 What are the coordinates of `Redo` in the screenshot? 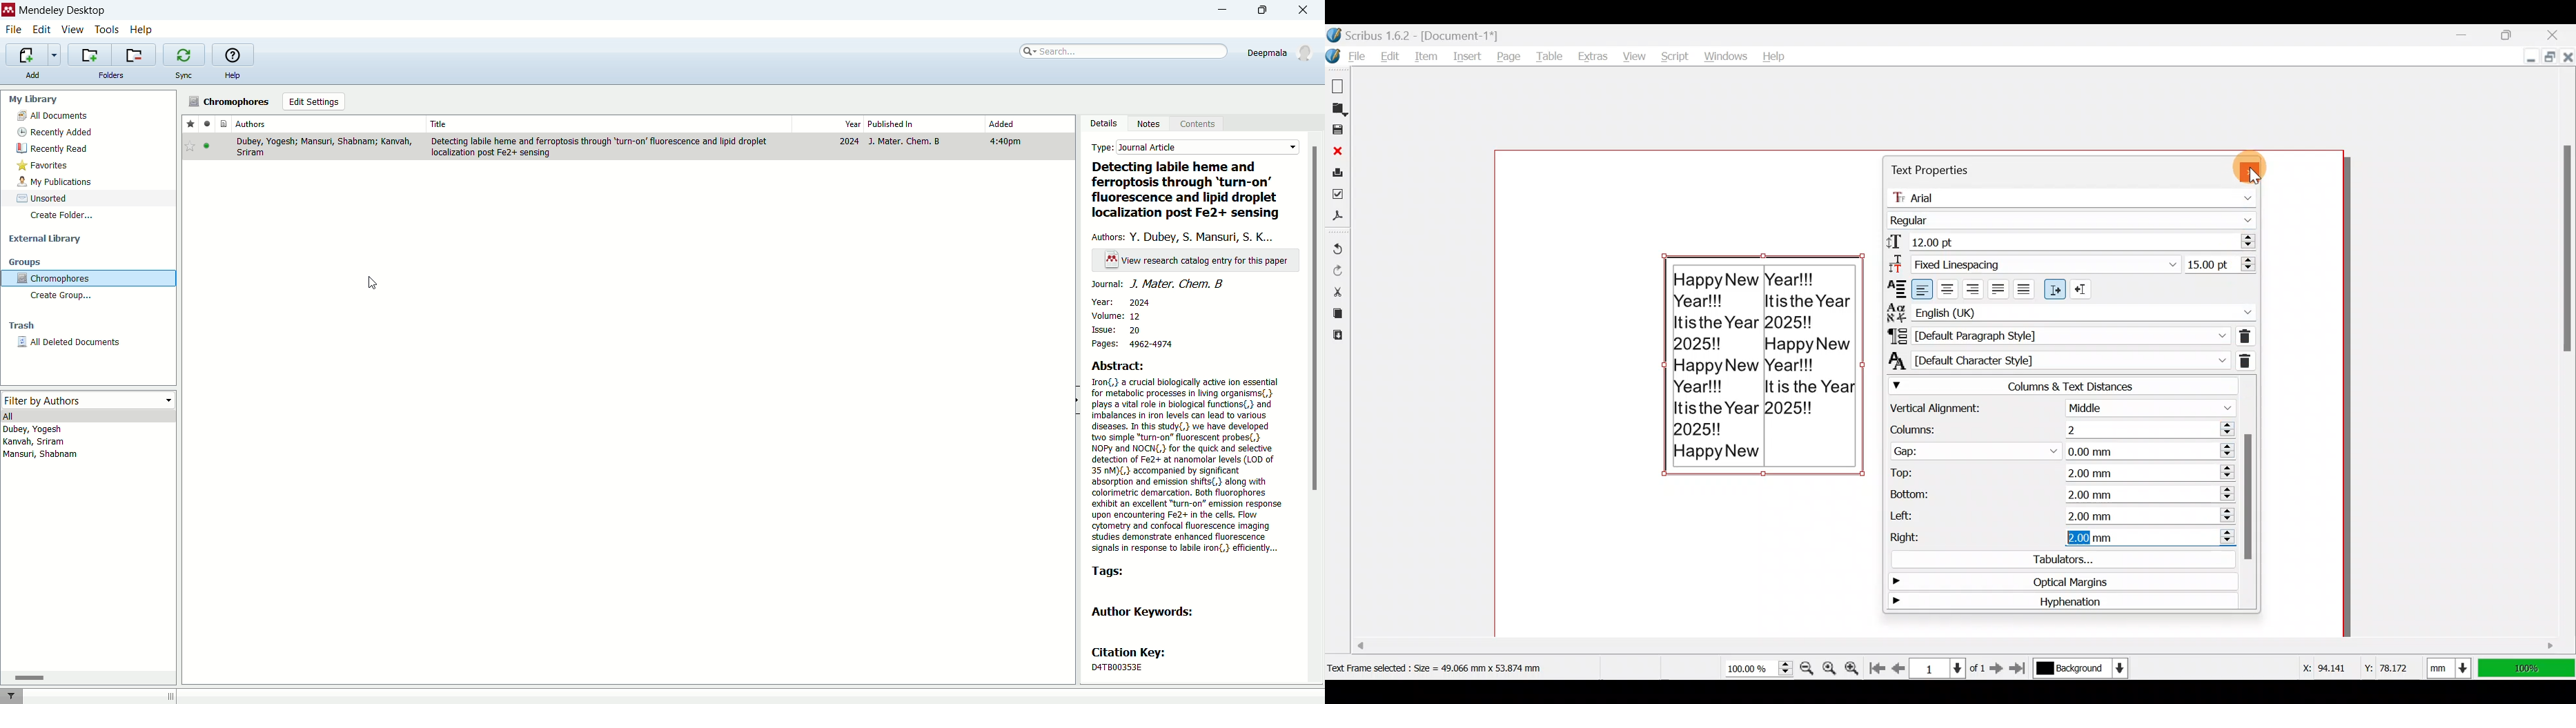 It's located at (1338, 269).